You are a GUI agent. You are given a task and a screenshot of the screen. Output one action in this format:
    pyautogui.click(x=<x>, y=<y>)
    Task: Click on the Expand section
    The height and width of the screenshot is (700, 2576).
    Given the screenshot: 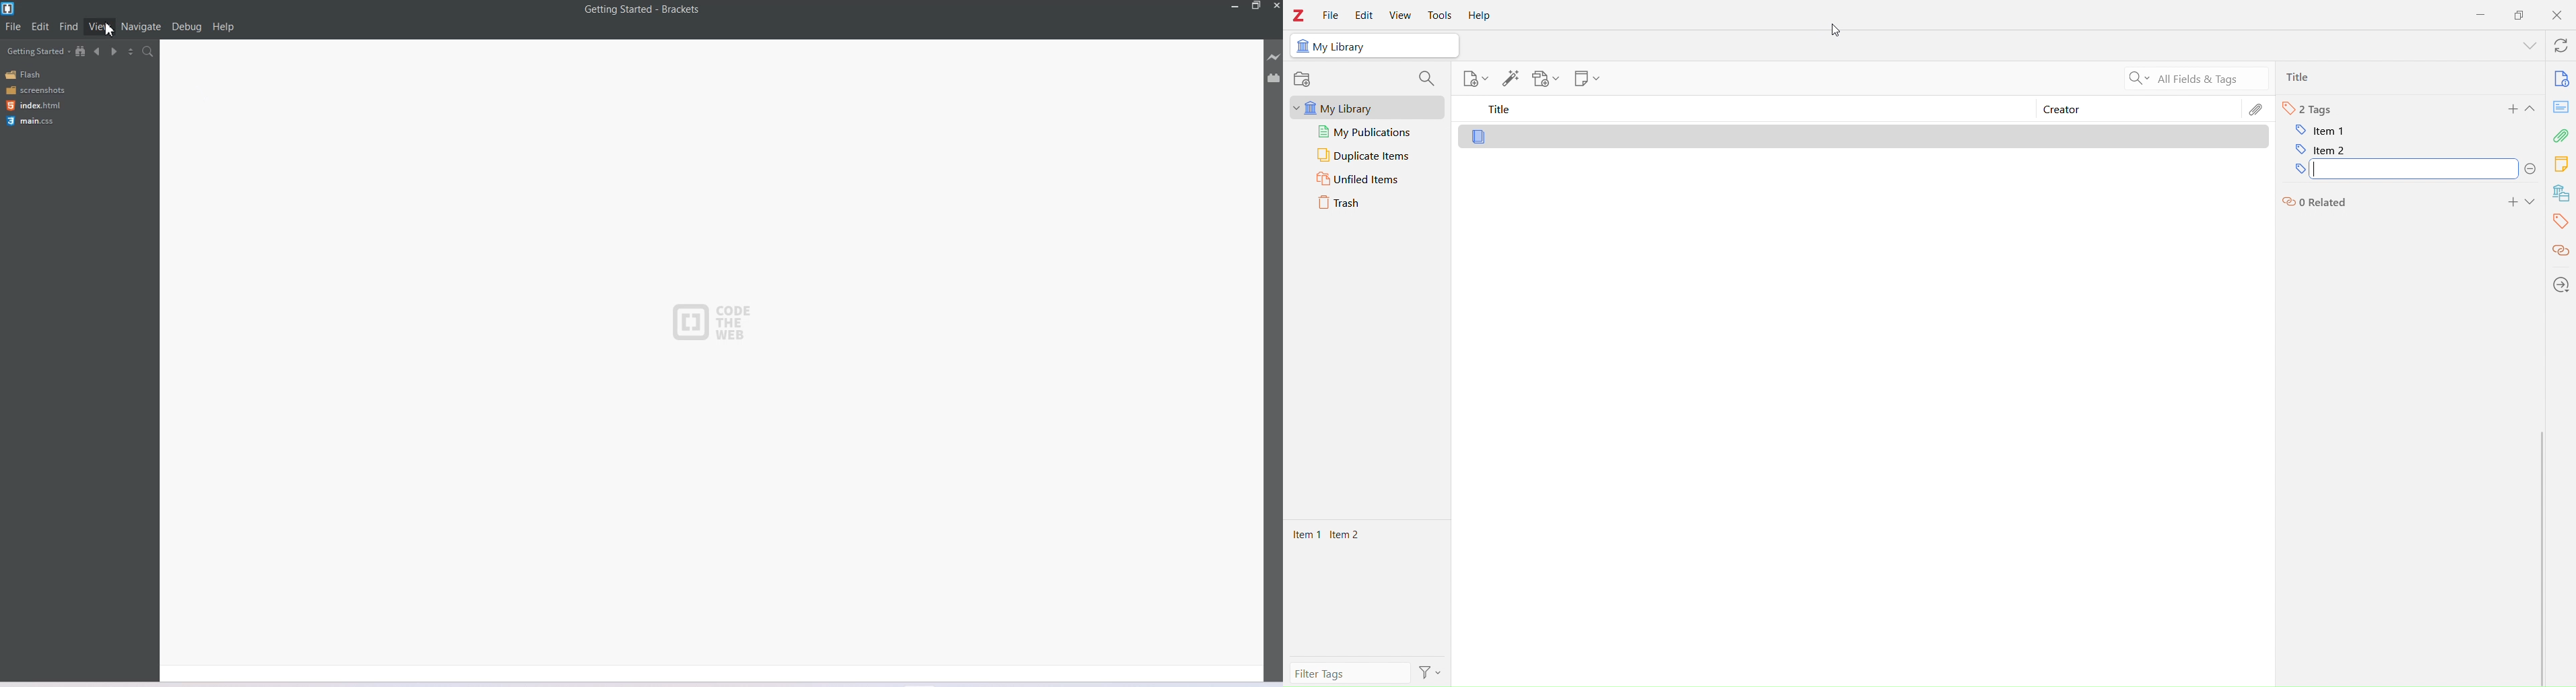 What is the action you would take?
    pyautogui.click(x=2533, y=200)
    